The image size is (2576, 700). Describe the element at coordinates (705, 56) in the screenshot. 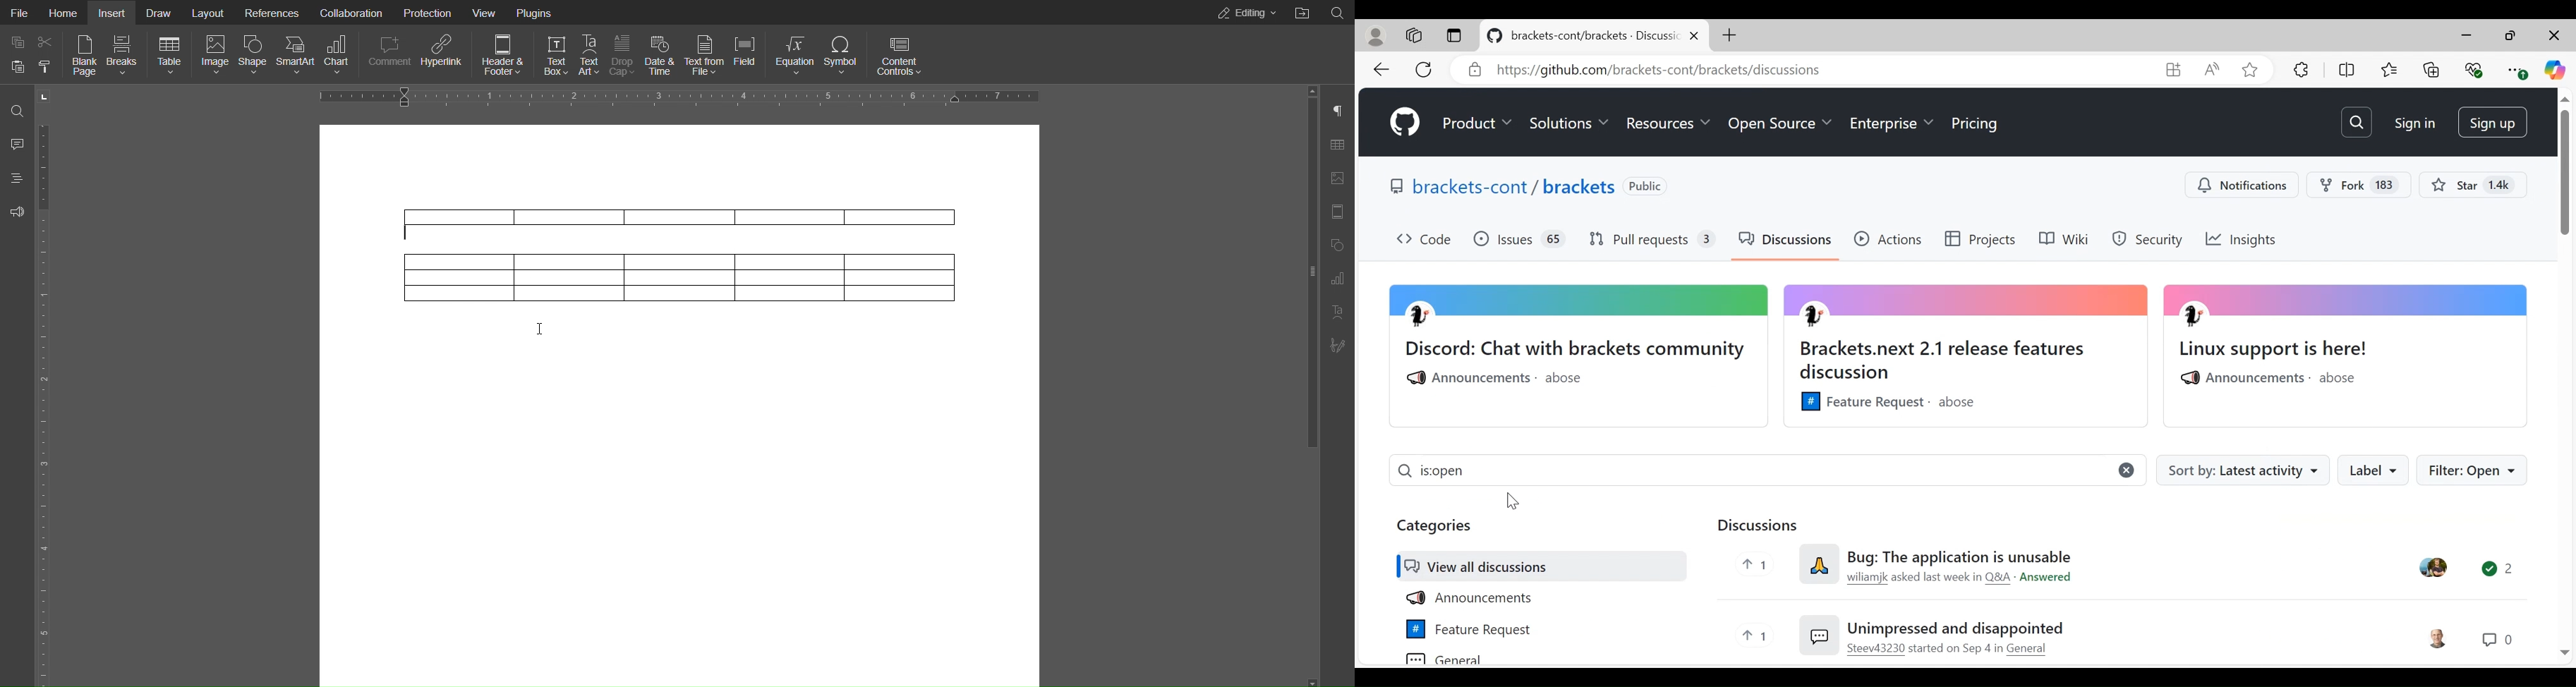

I see `Text from File` at that location.